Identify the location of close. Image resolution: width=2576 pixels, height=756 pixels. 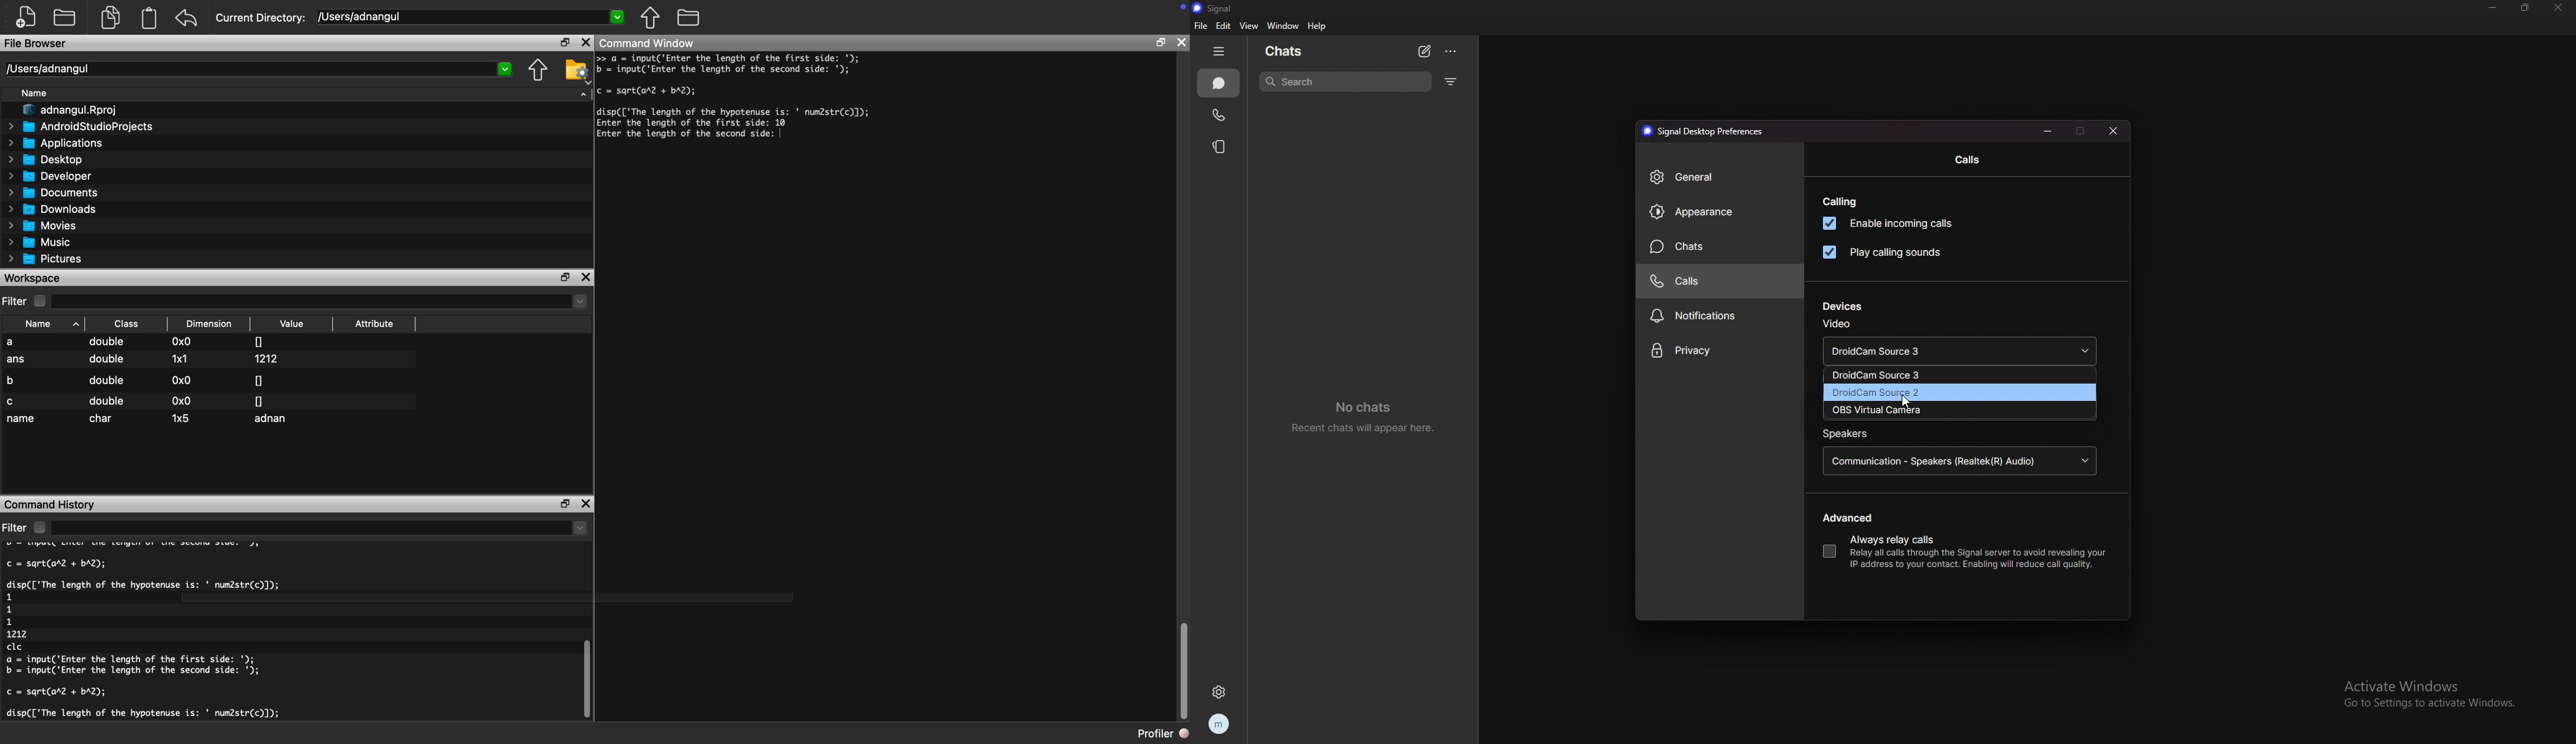
(1182, 42).